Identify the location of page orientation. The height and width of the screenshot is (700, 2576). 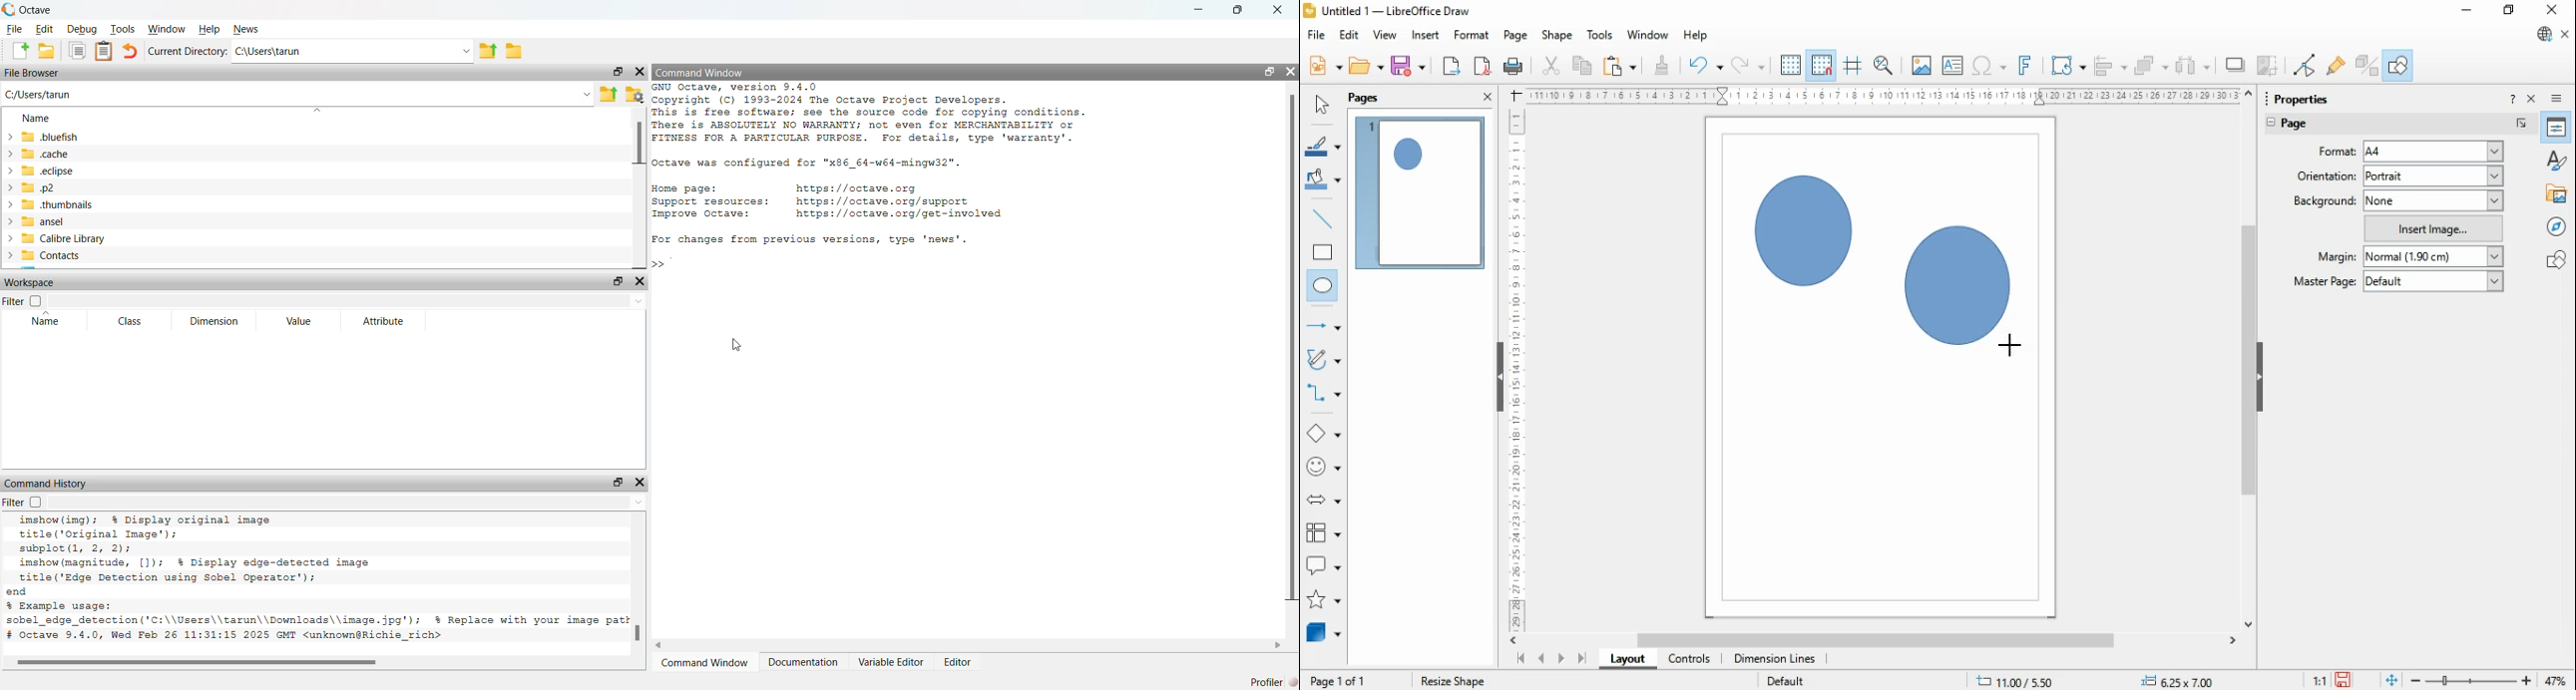
(2323, 175).